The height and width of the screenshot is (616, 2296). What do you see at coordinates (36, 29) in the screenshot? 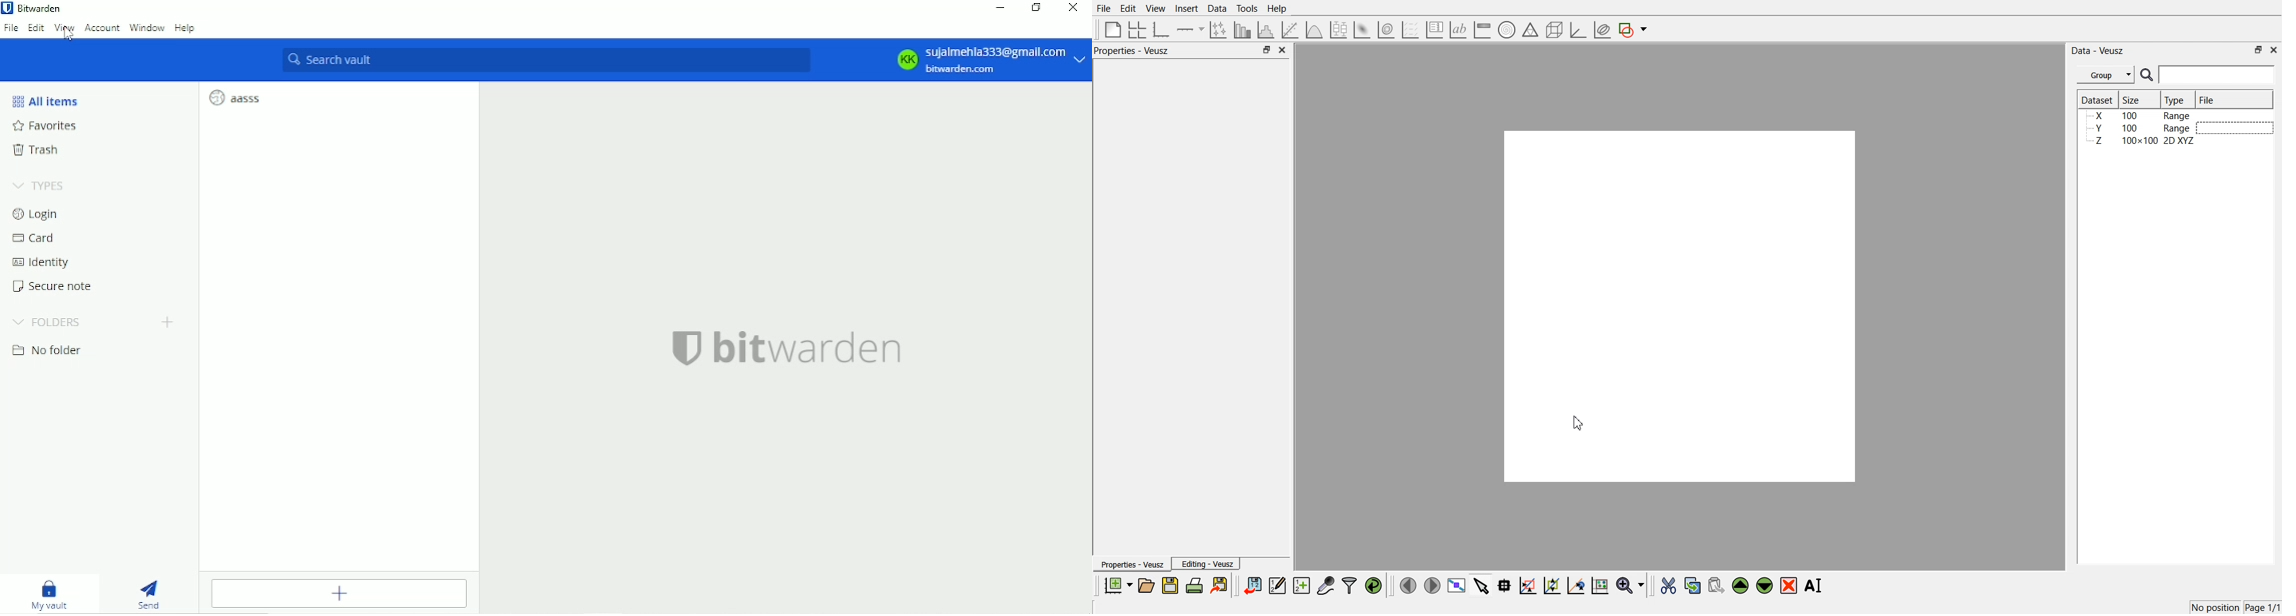
I see `Edit` at bounding box center [36, 29].